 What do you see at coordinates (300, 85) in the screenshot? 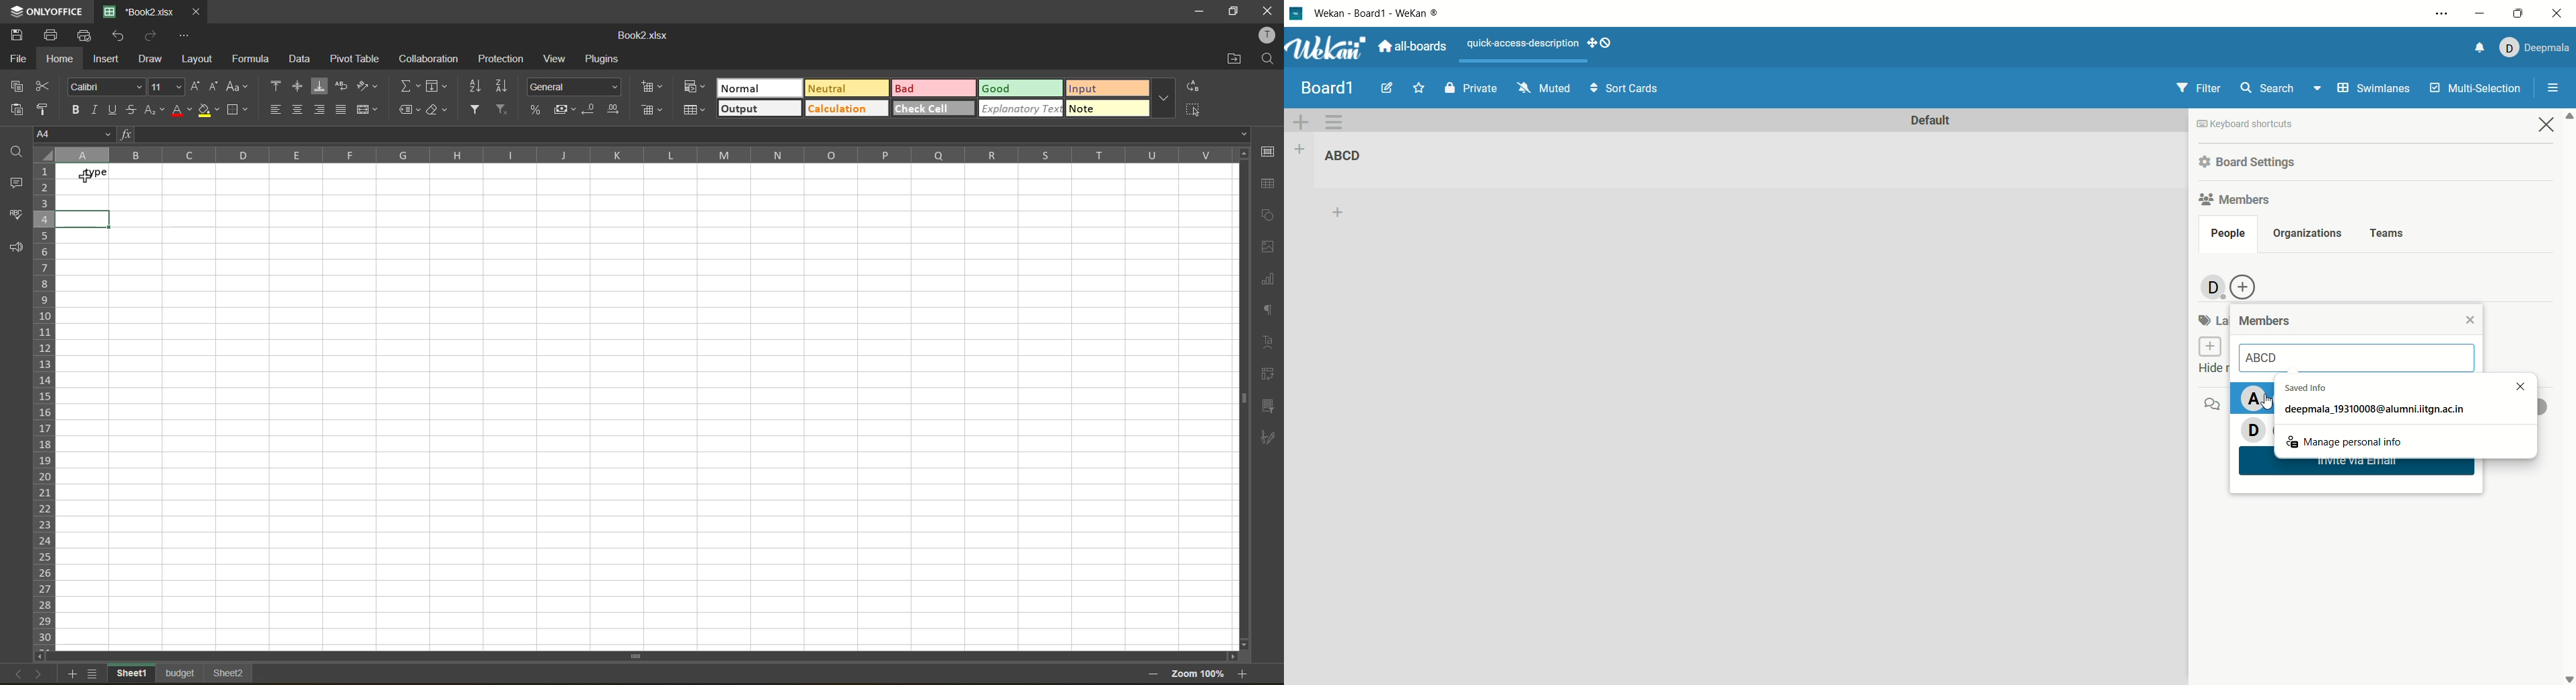
I see `align middle` at bounding box center [300, 85].